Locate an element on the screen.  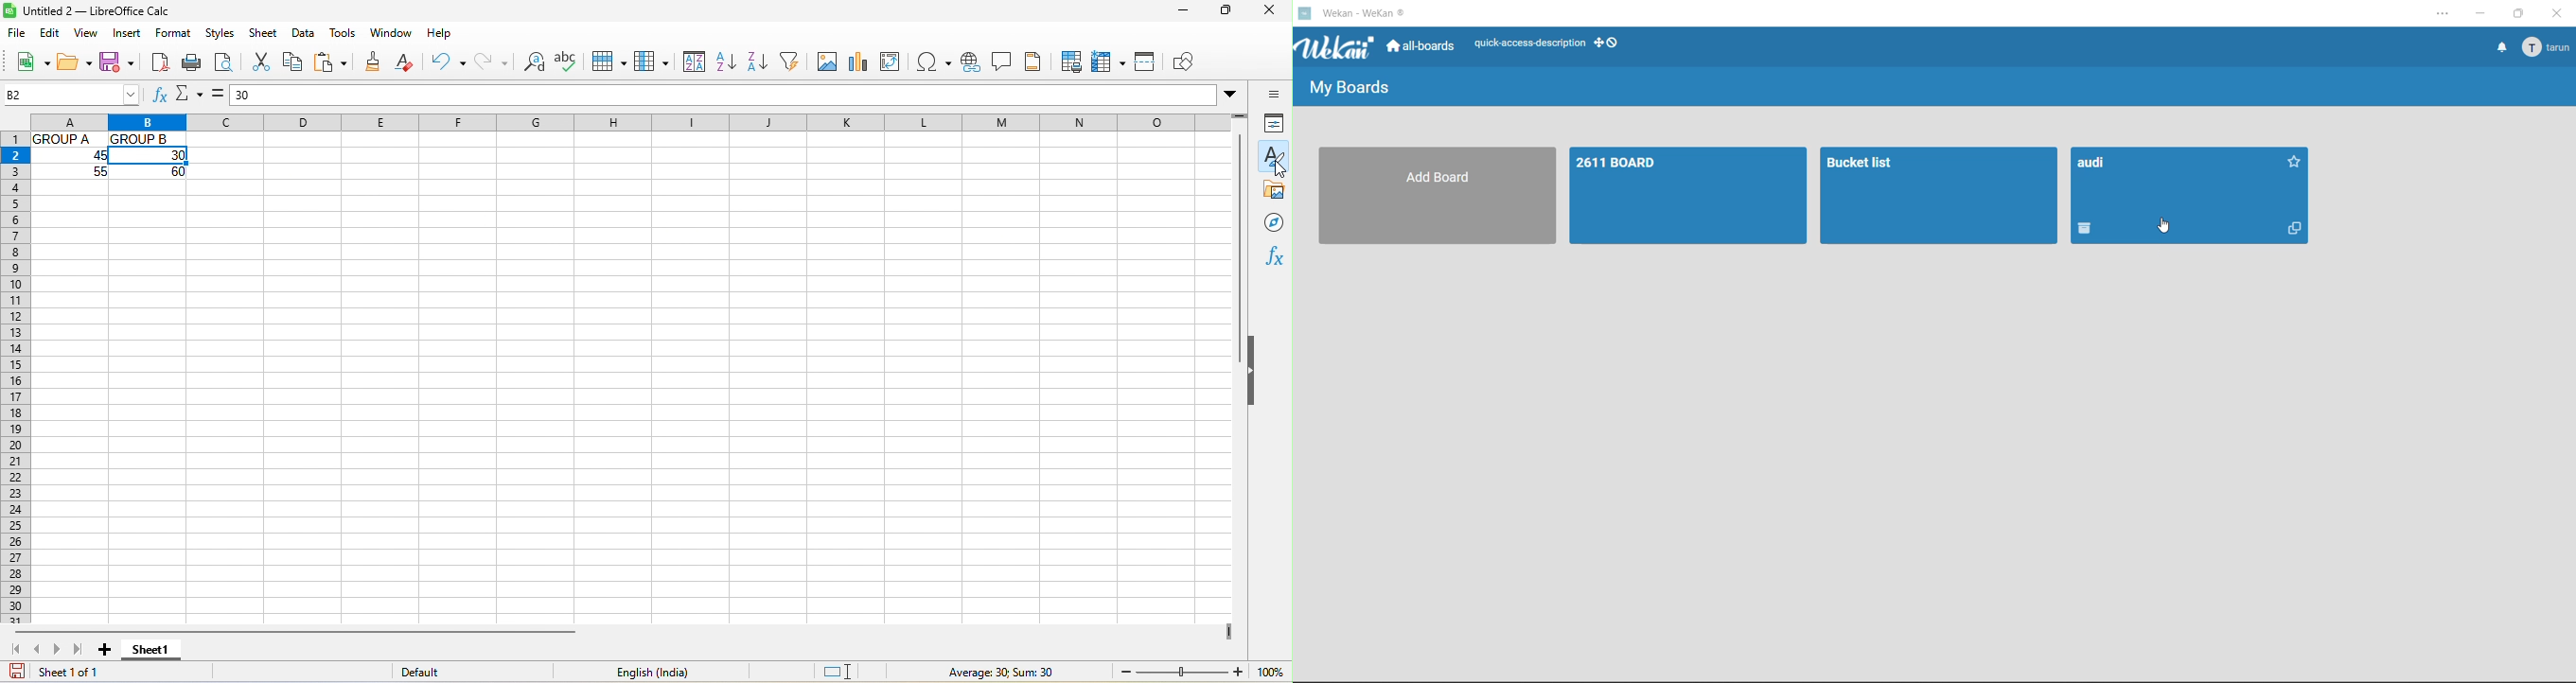
export directly as pdf is located at coordinates (159, 64).